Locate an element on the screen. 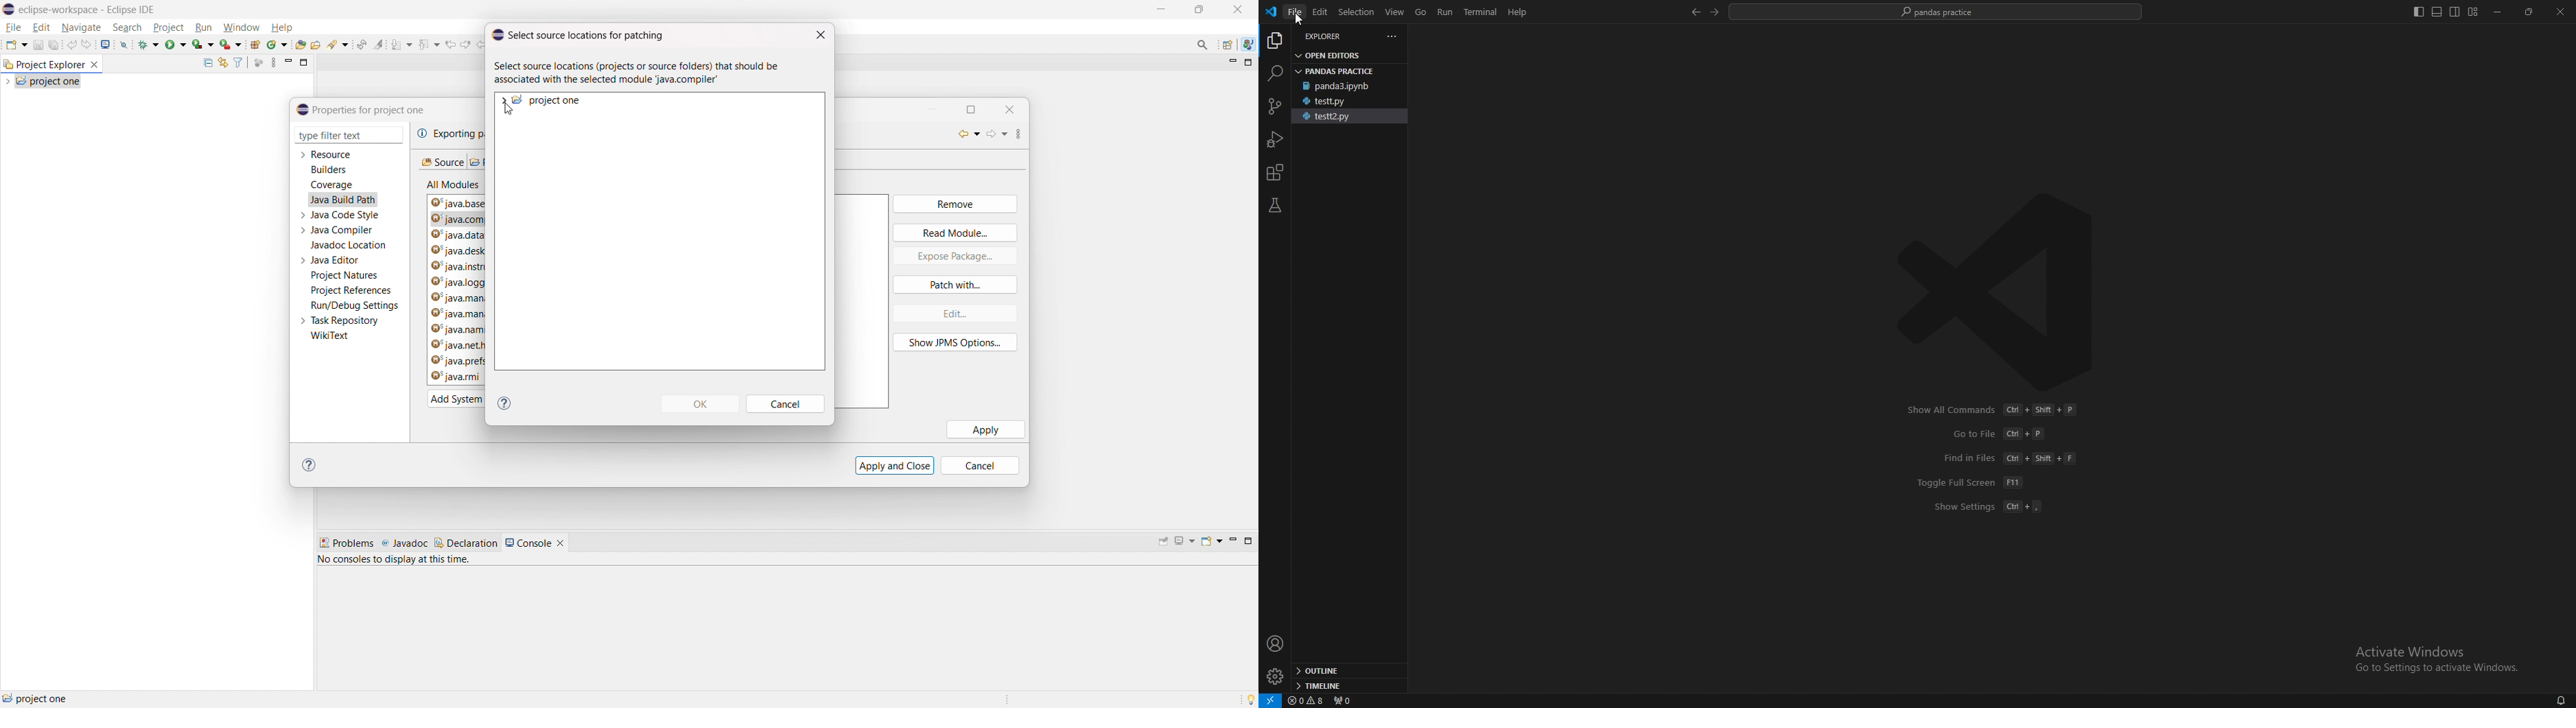 This screenshot has width=2576, height=728. open editors is located at coordinates (1345, 54).